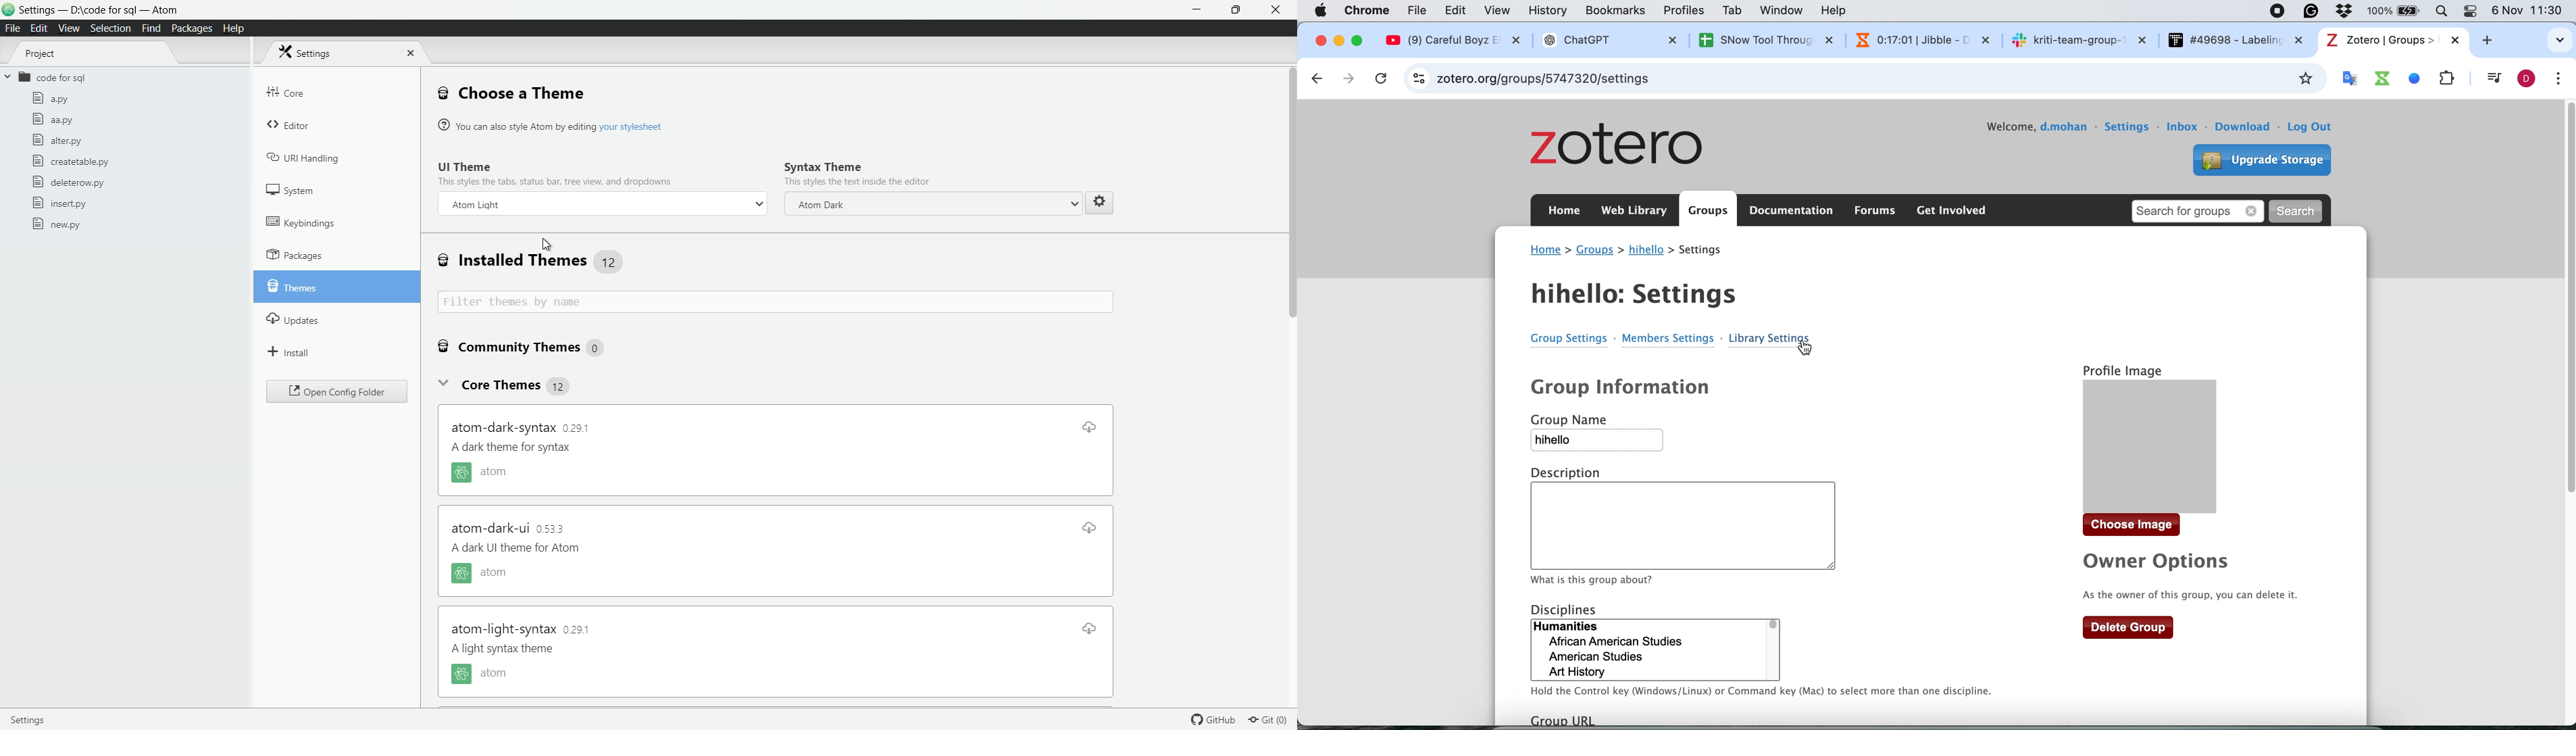 The image size is (2576, 756). I want to click on tab, so click(1734, 10).